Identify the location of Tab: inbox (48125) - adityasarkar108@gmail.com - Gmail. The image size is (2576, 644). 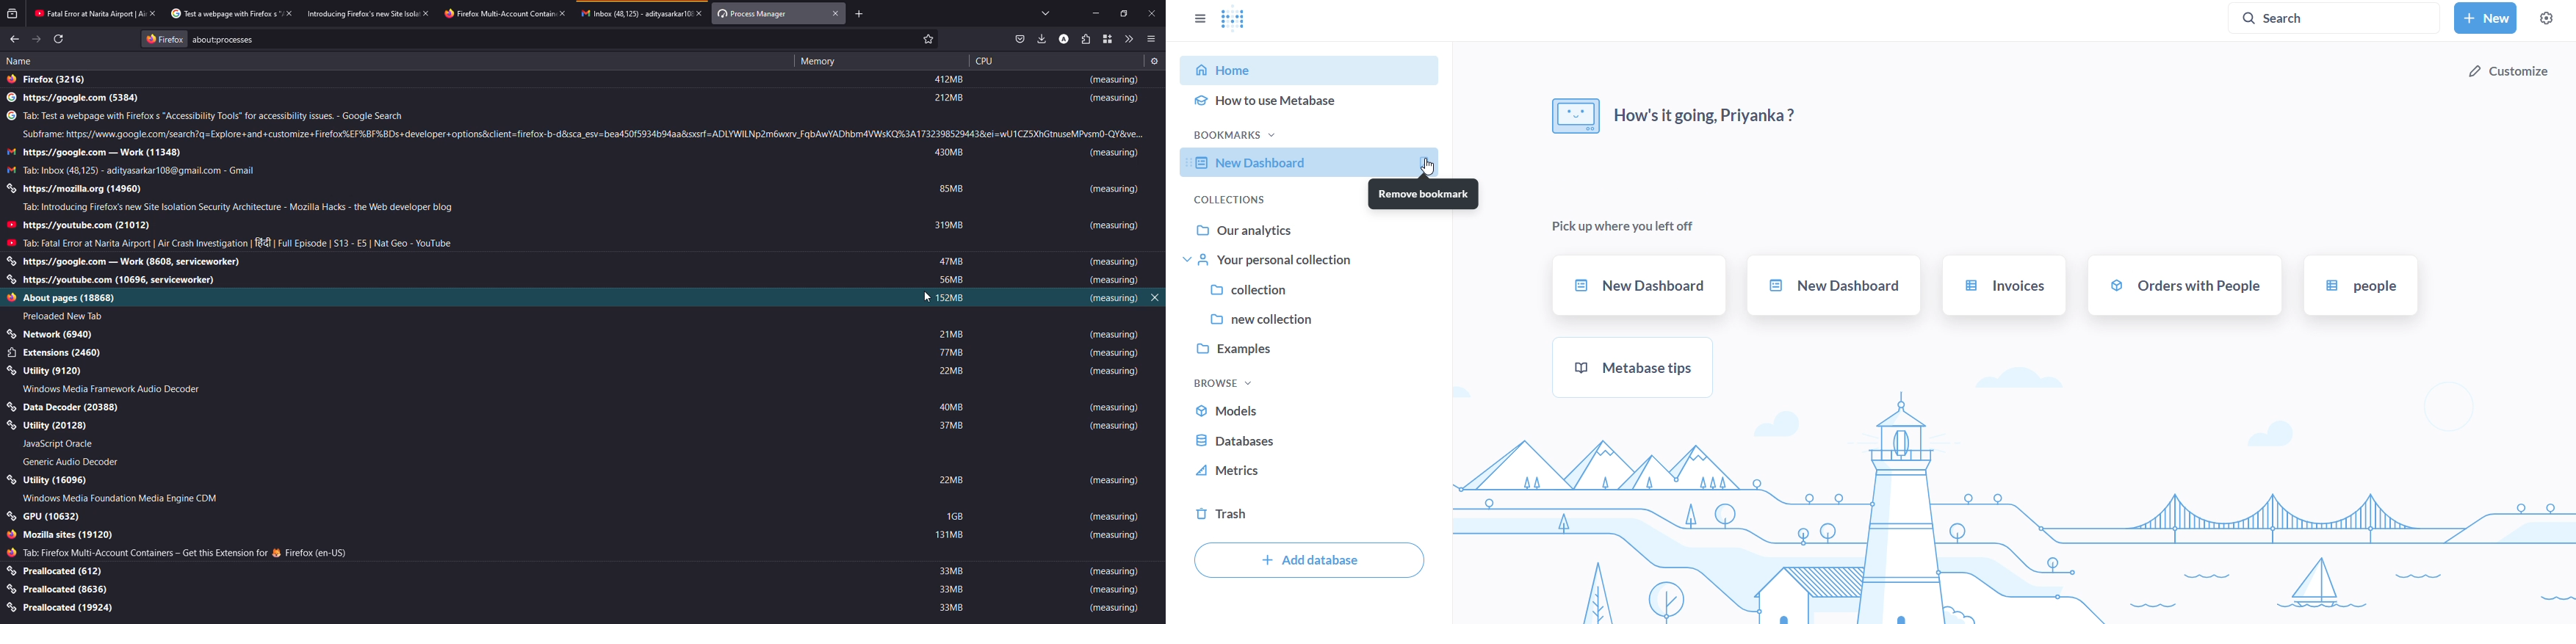
(132, 170).